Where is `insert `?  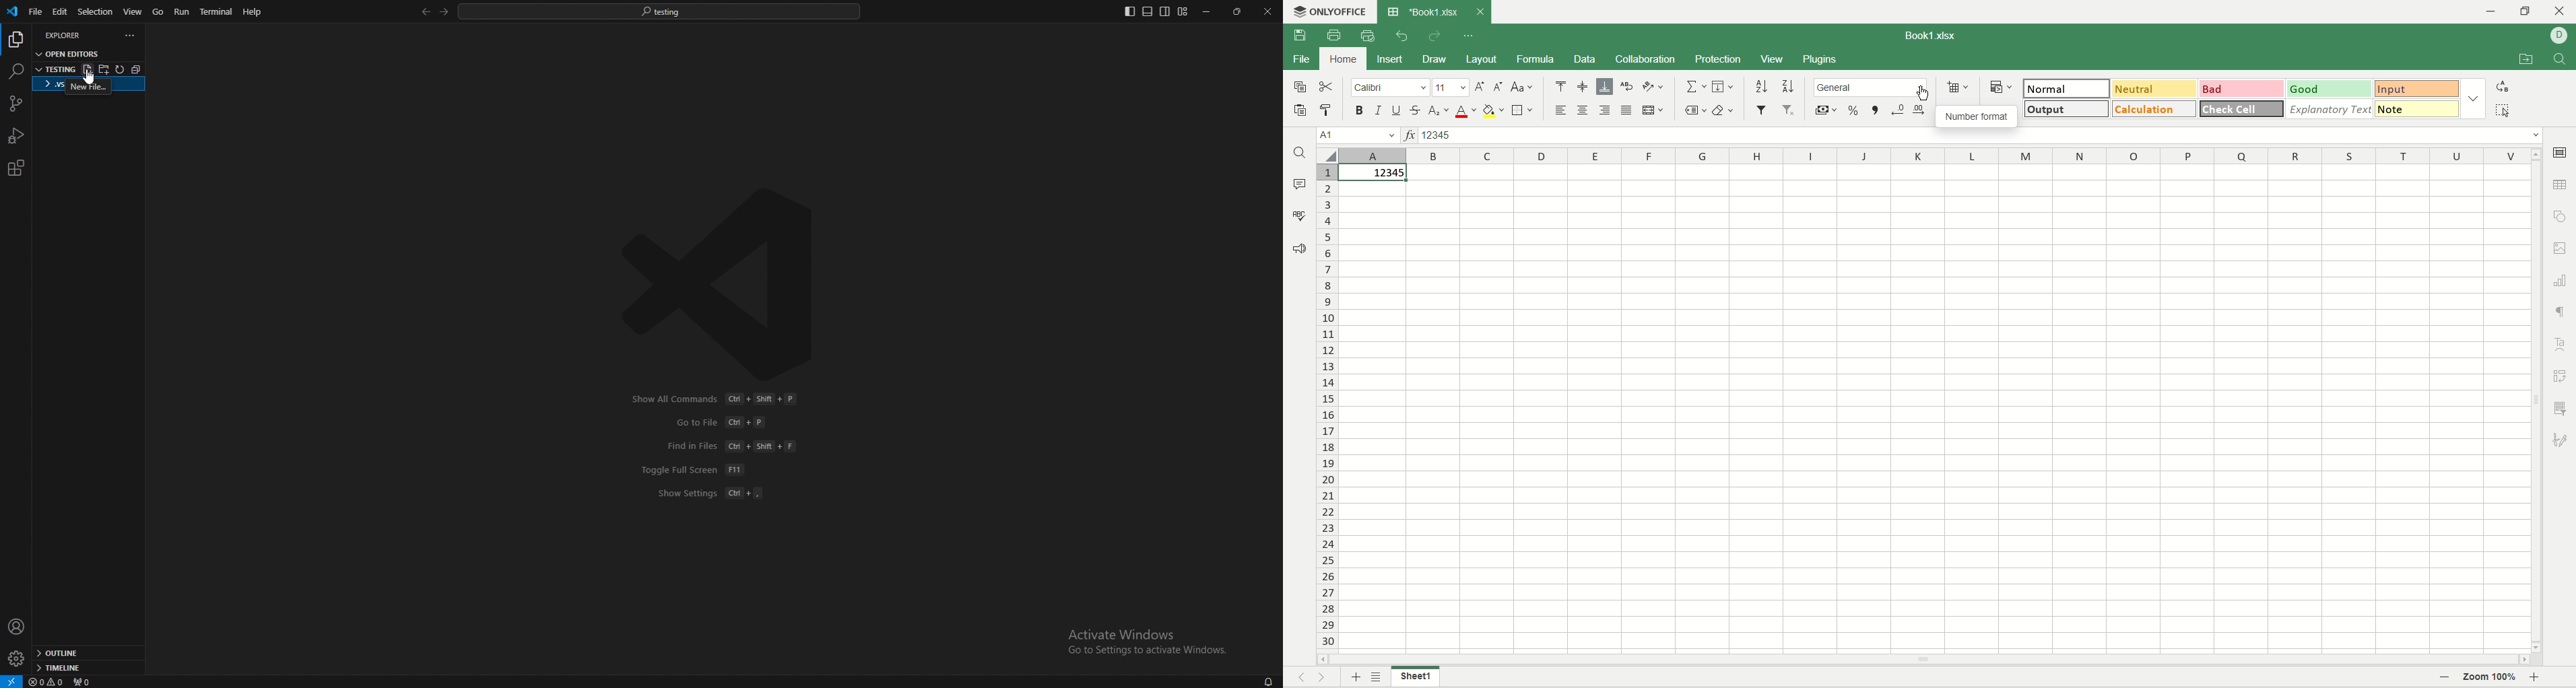 insert  is located at coordinates (1391, 61).